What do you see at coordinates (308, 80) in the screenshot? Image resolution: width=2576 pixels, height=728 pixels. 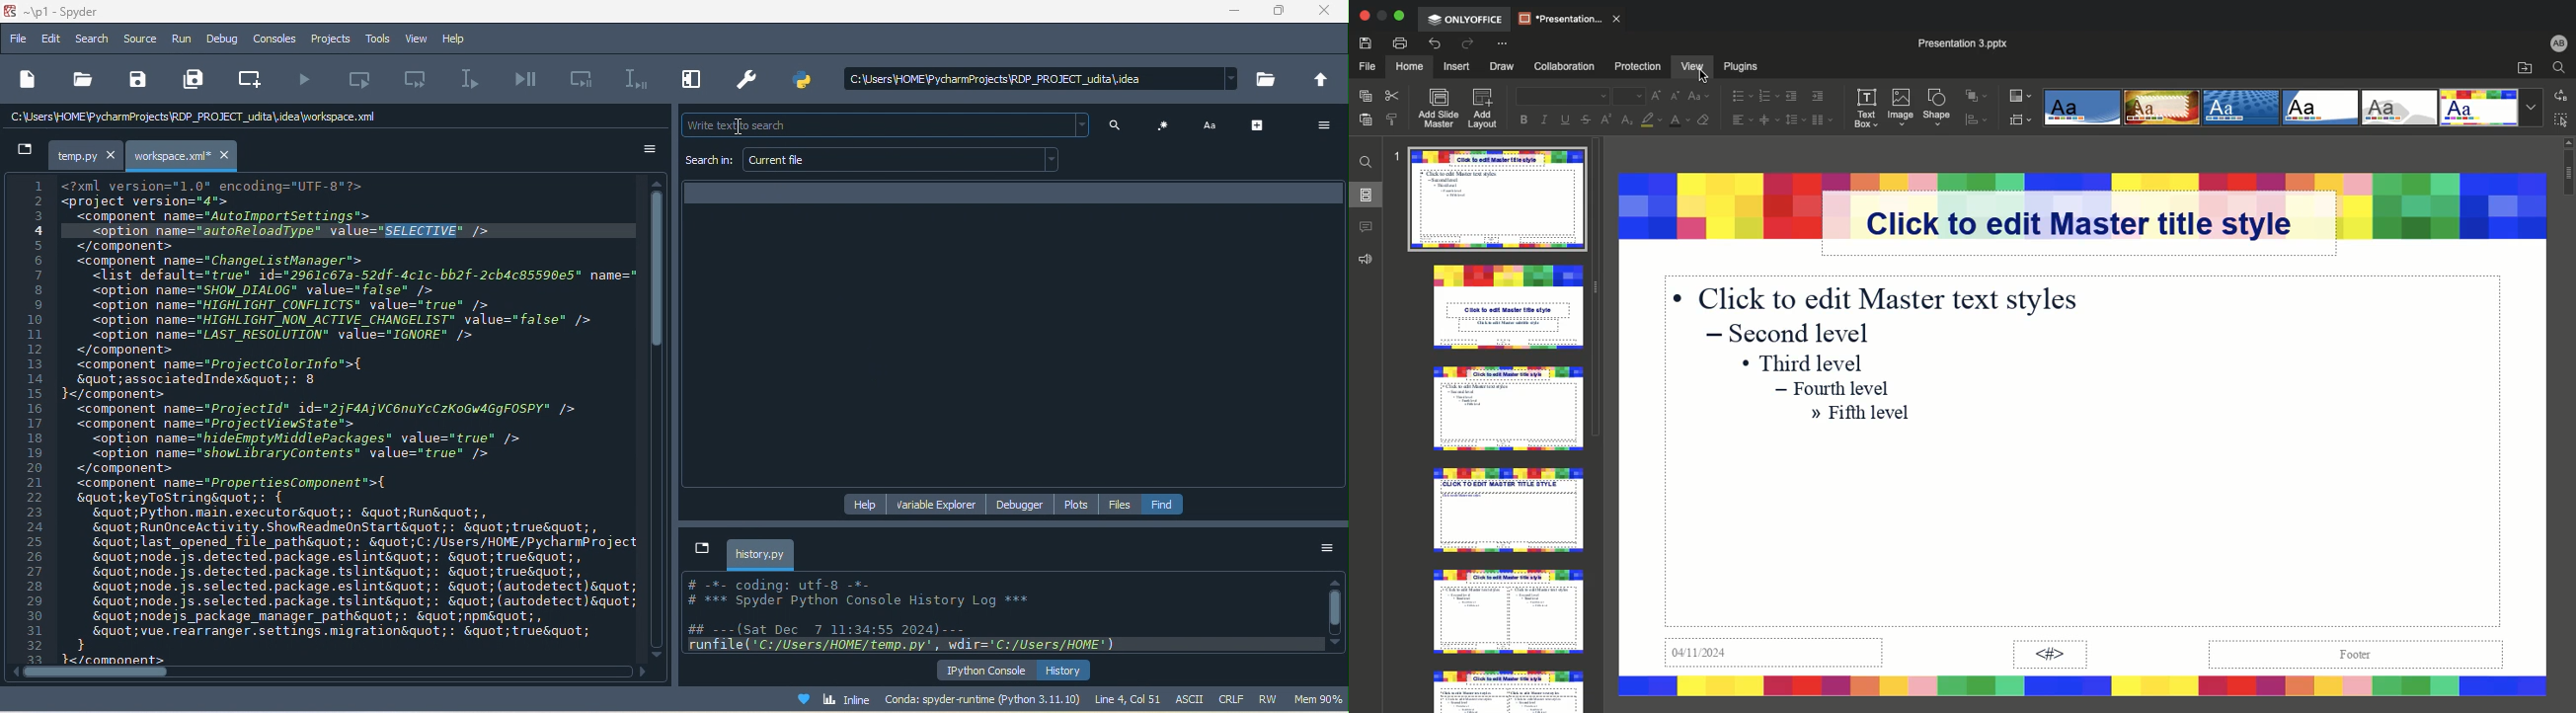 I see `run file` at bounding box center [308, 80].